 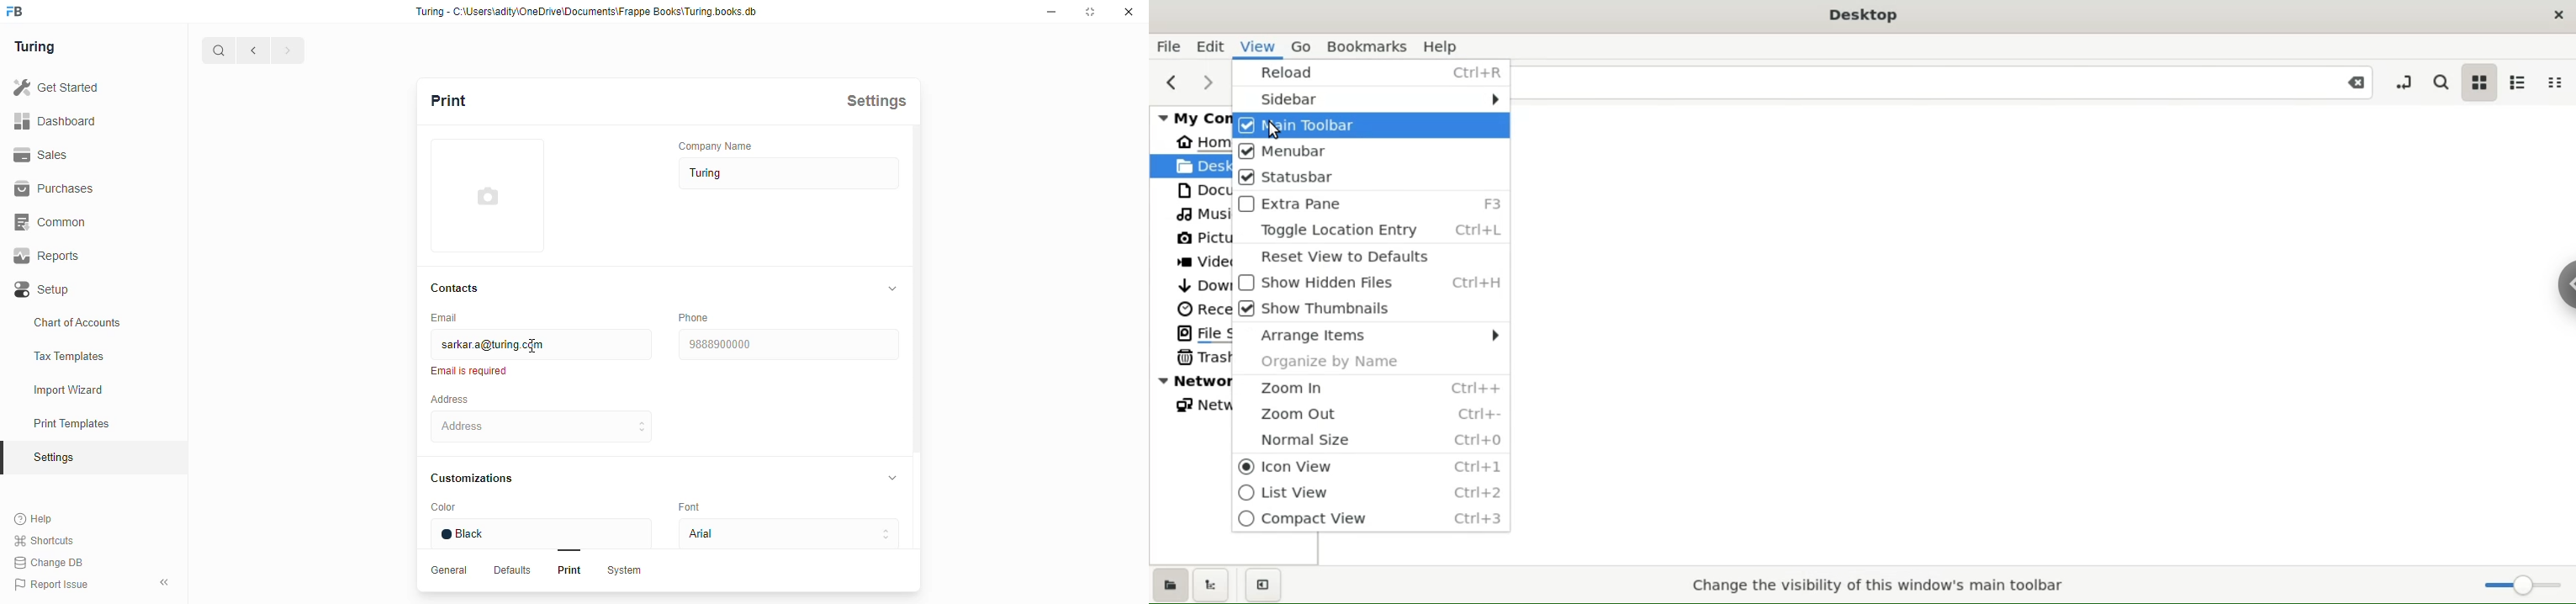 What do you see at coordinates (480, 478) in the screenshot?
I see `Customizations` at bounding box center [480, 478].